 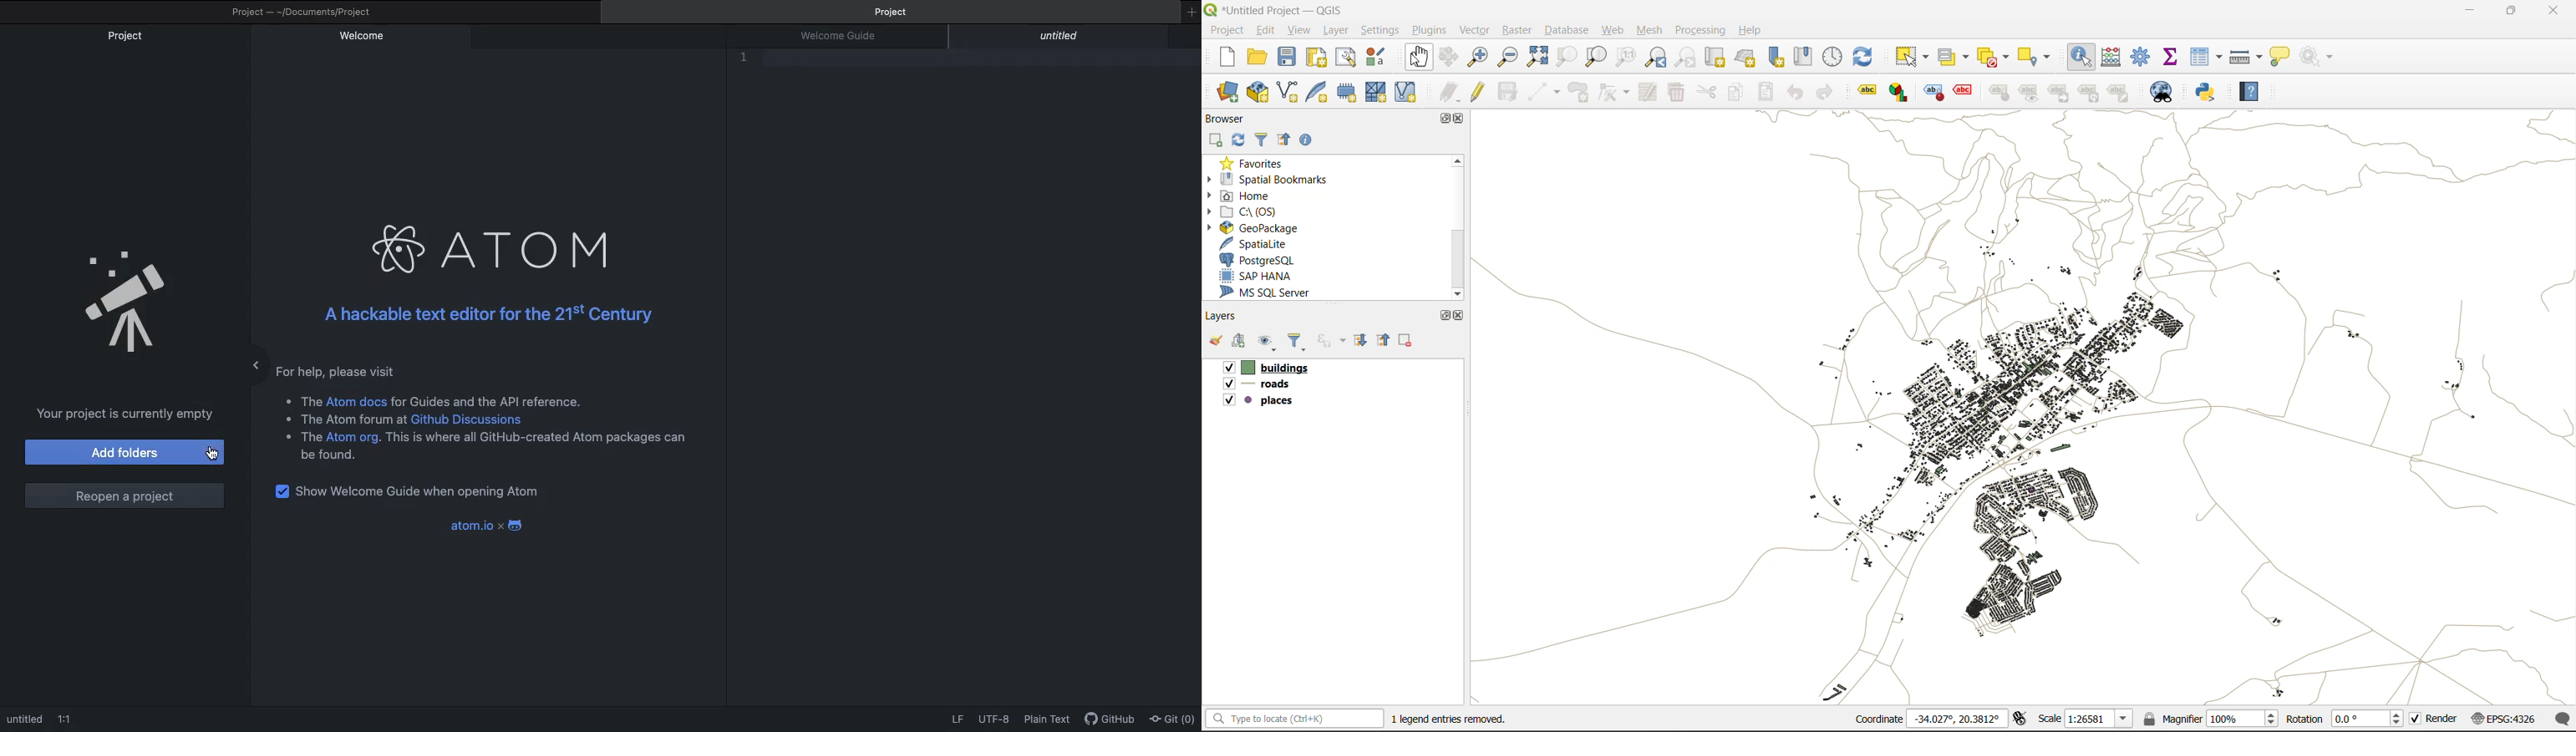 I want to click on favorites, so click(x=1256, y=162).